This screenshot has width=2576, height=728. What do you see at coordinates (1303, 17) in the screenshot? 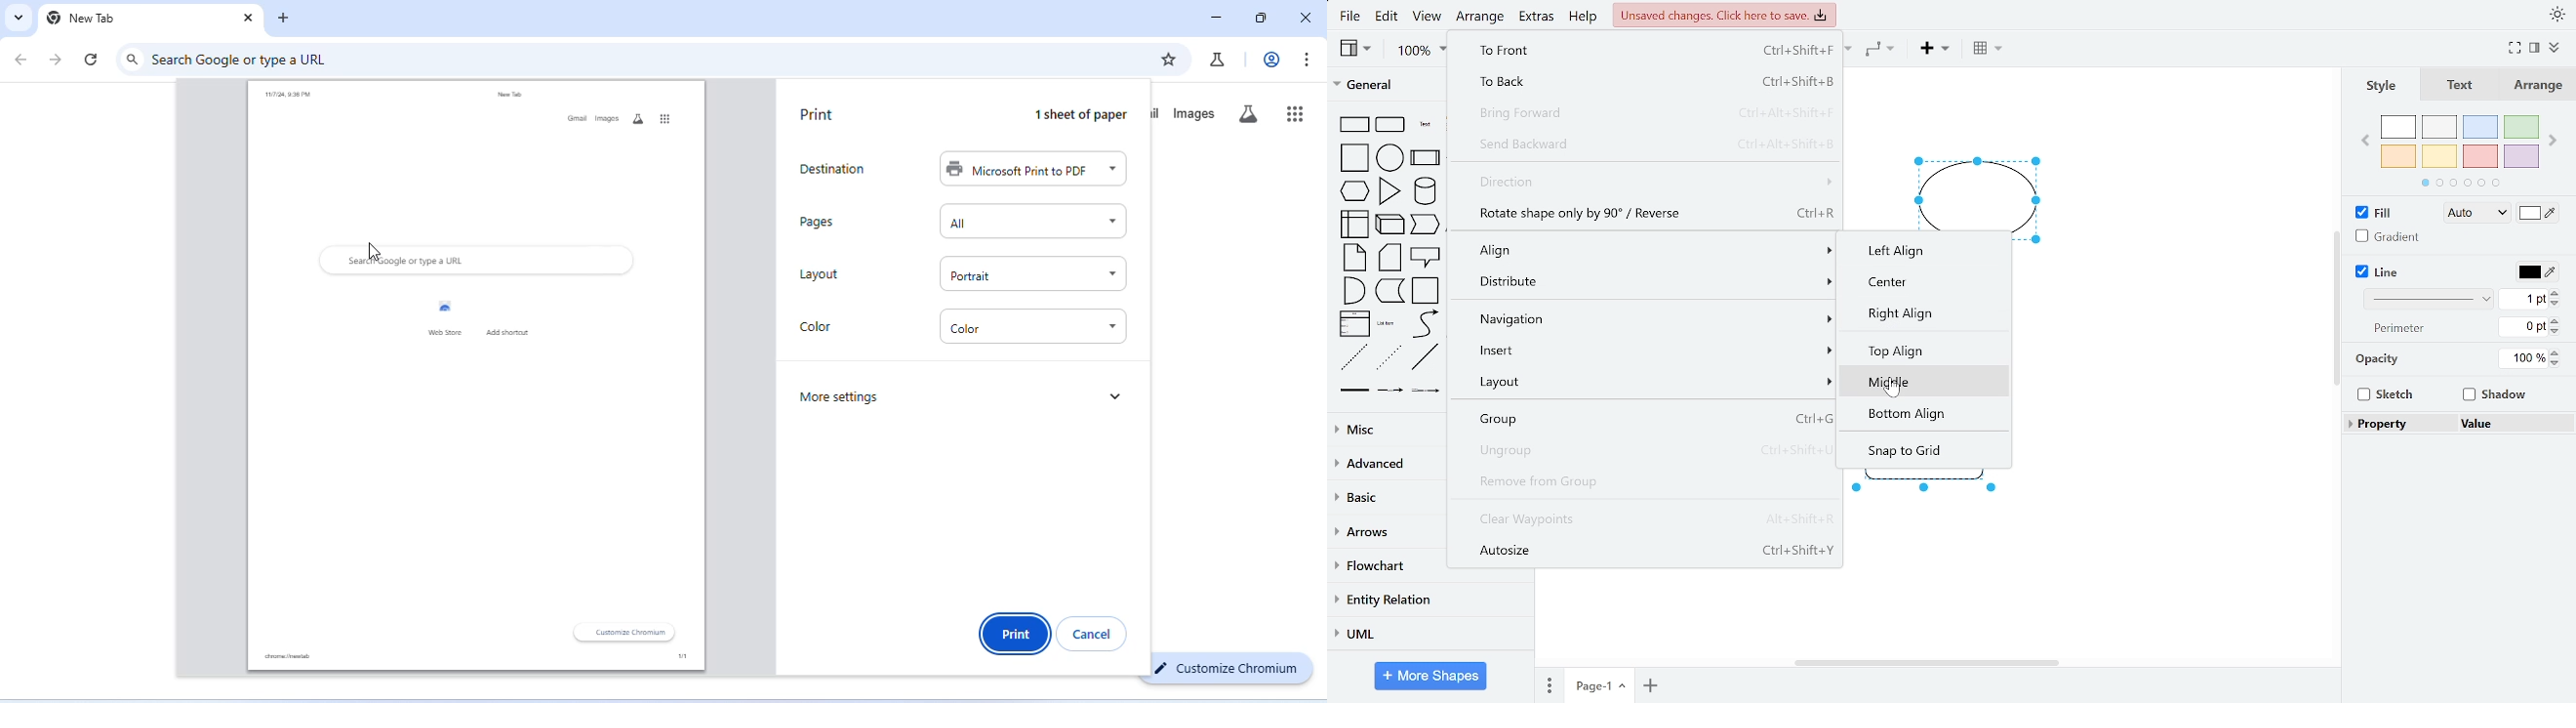
I see `close` at bounding box center [1303, 17].